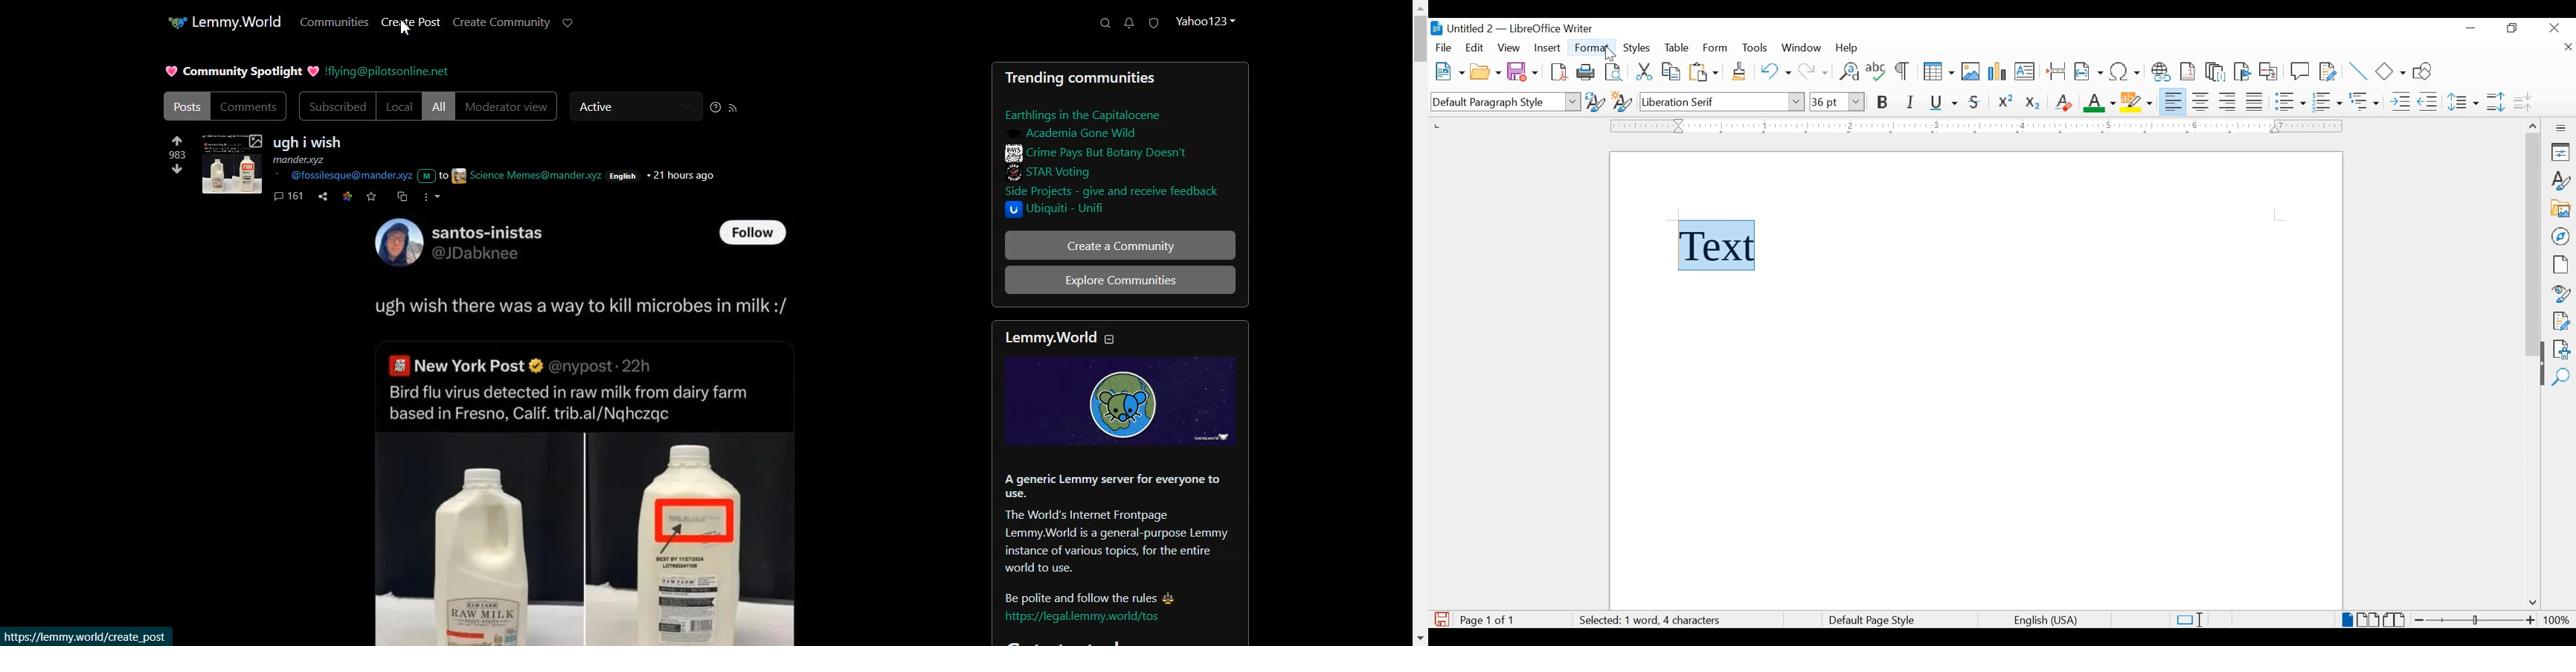 Image resolution: width=2576 pixels, height=672 pixels. Describe the element at coordinates (1669, 621) in the screenshot. I see `word count` at that location.